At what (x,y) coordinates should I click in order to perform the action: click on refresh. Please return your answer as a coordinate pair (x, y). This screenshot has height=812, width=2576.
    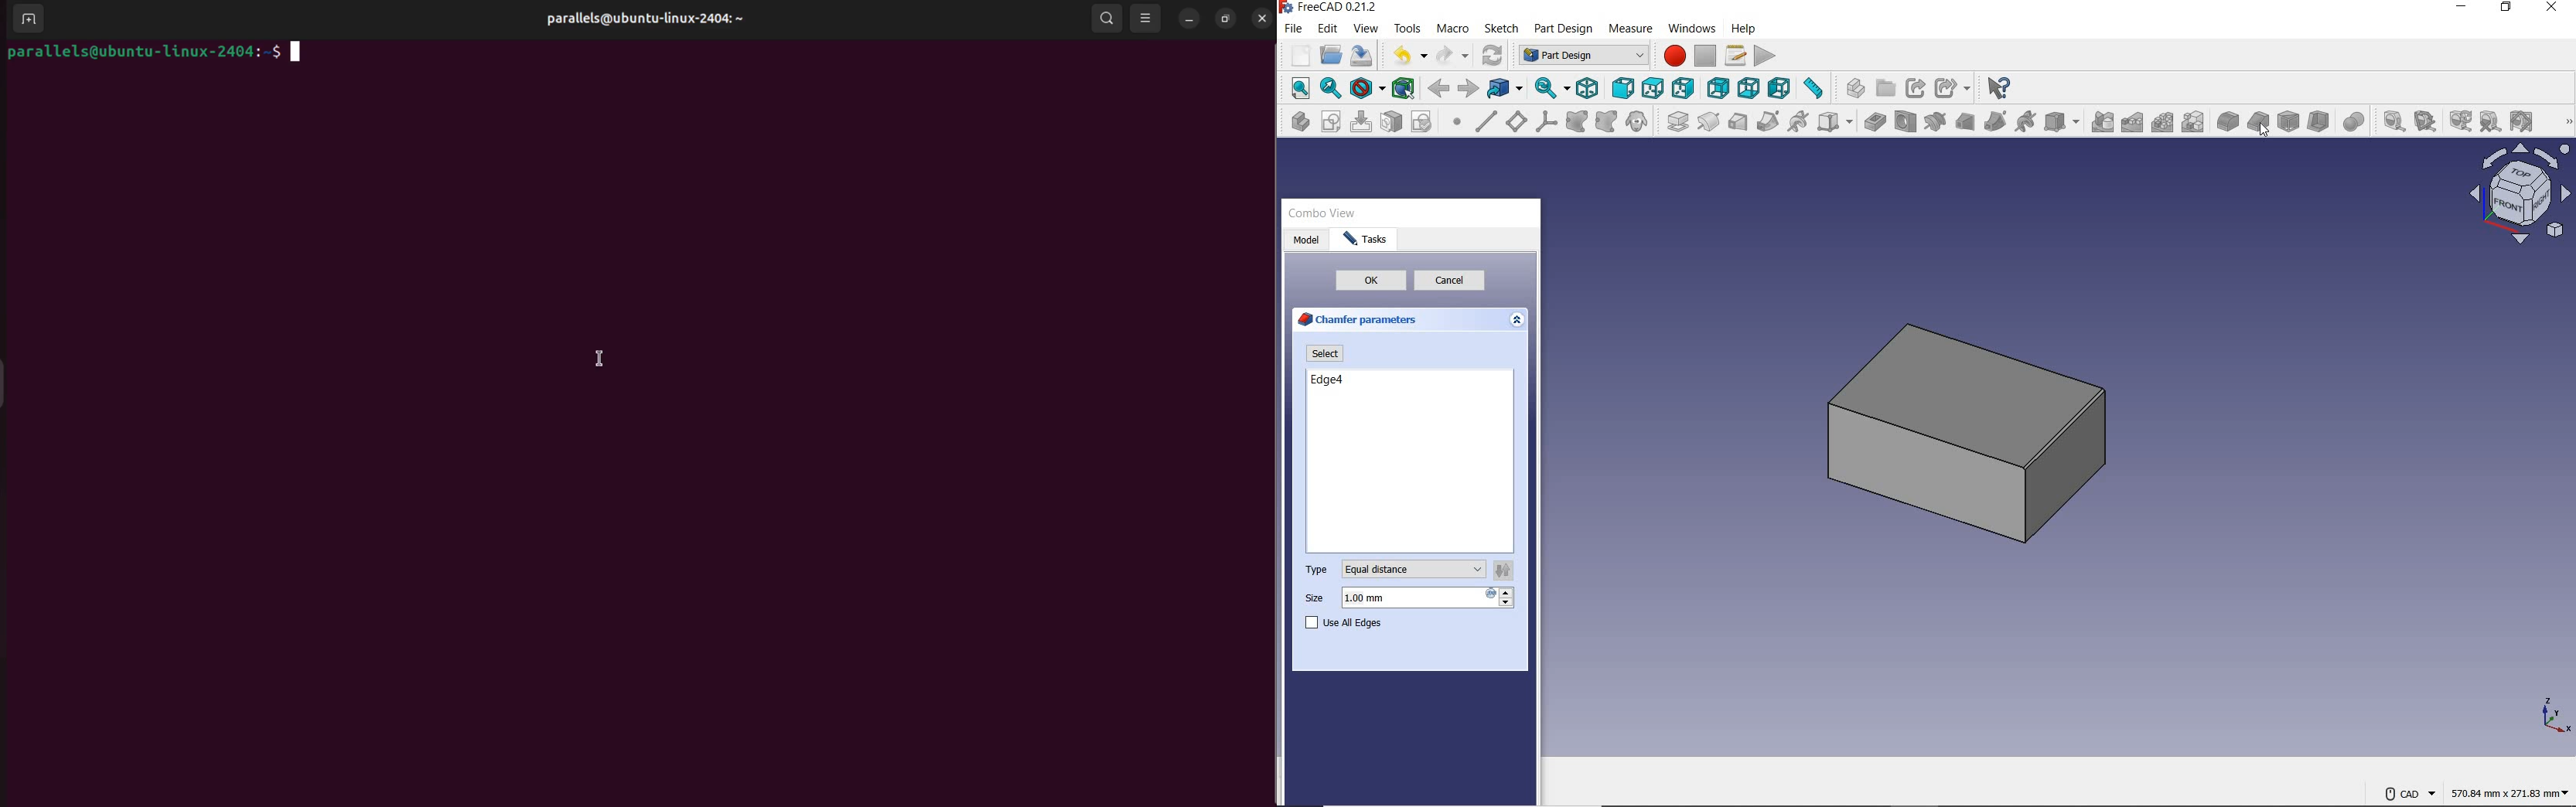
    Looking at the image, I should click on (2458, 121).